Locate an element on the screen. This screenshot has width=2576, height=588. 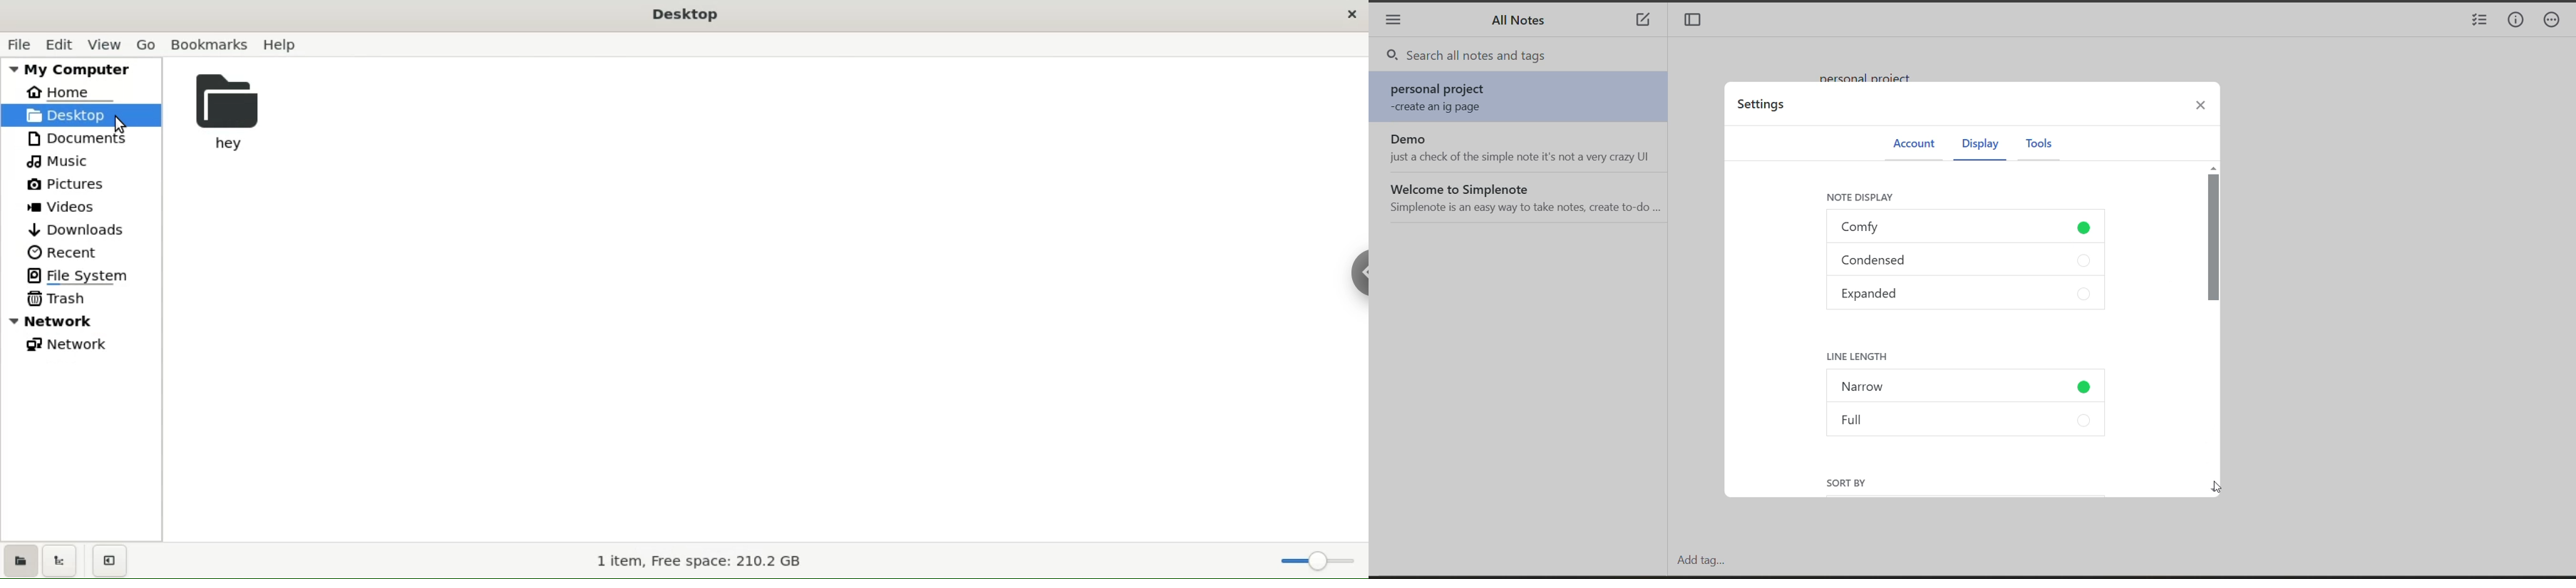
tools is located at coordinates (2039, 145).